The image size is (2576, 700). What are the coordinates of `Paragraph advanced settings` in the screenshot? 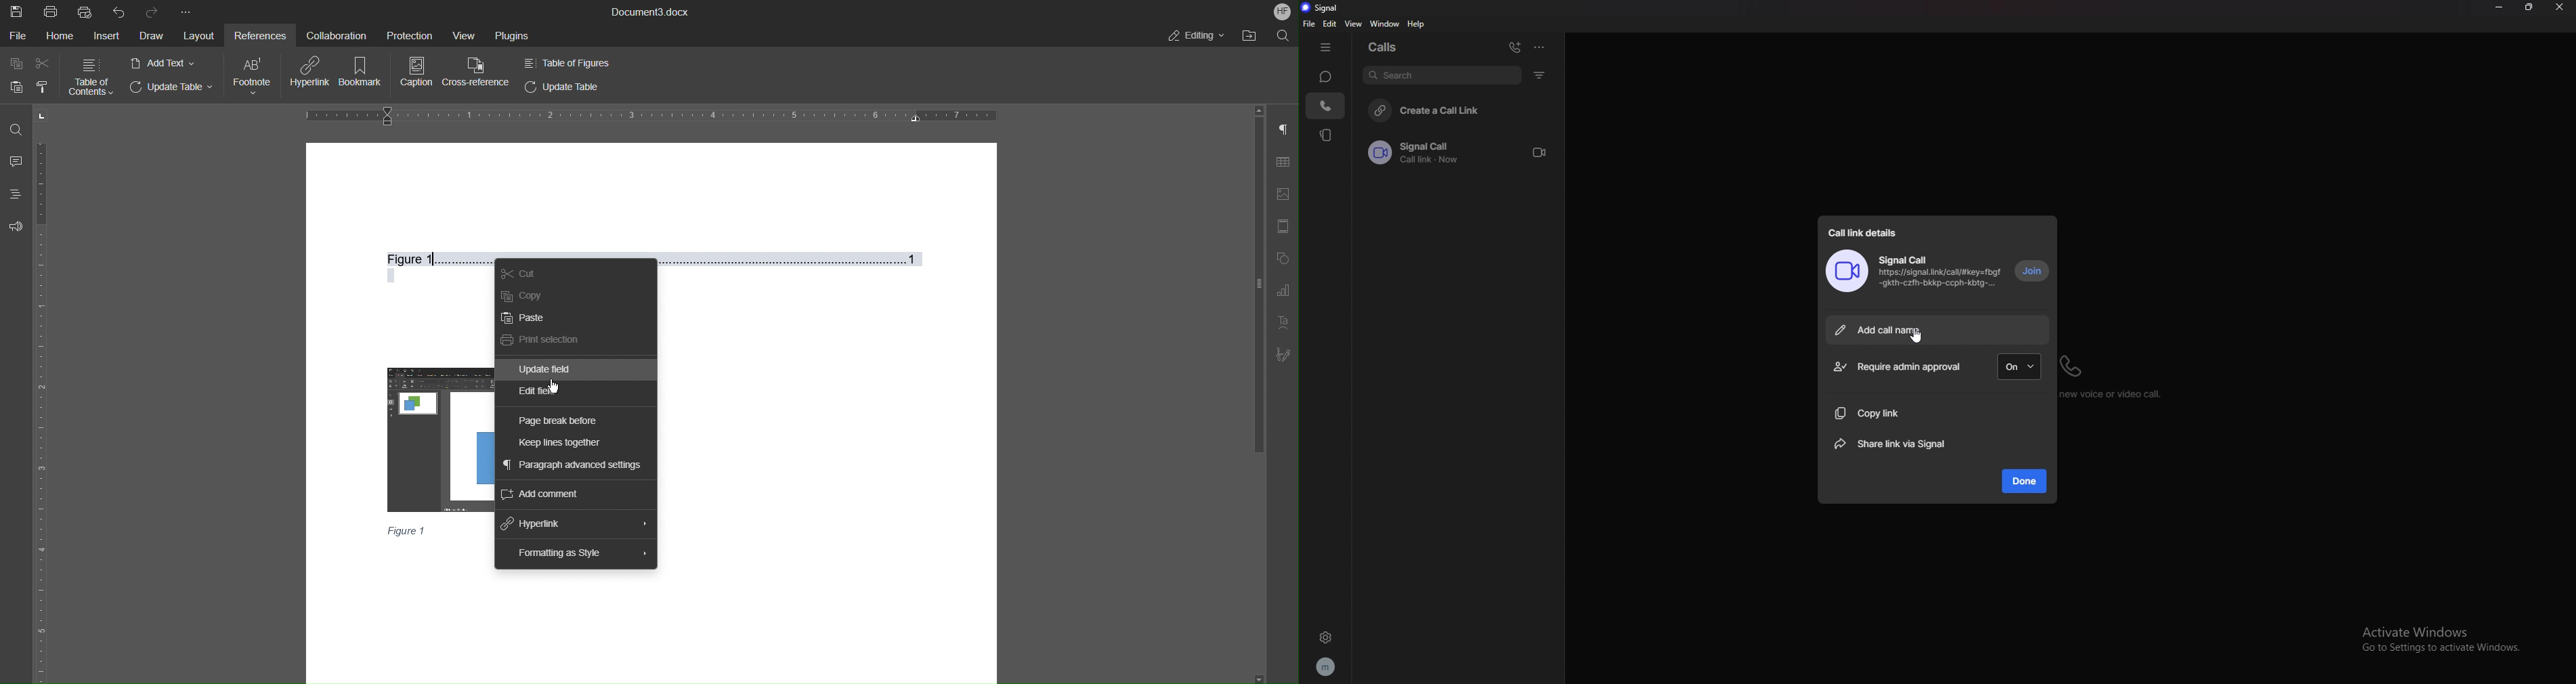 It's located at (571, 465).